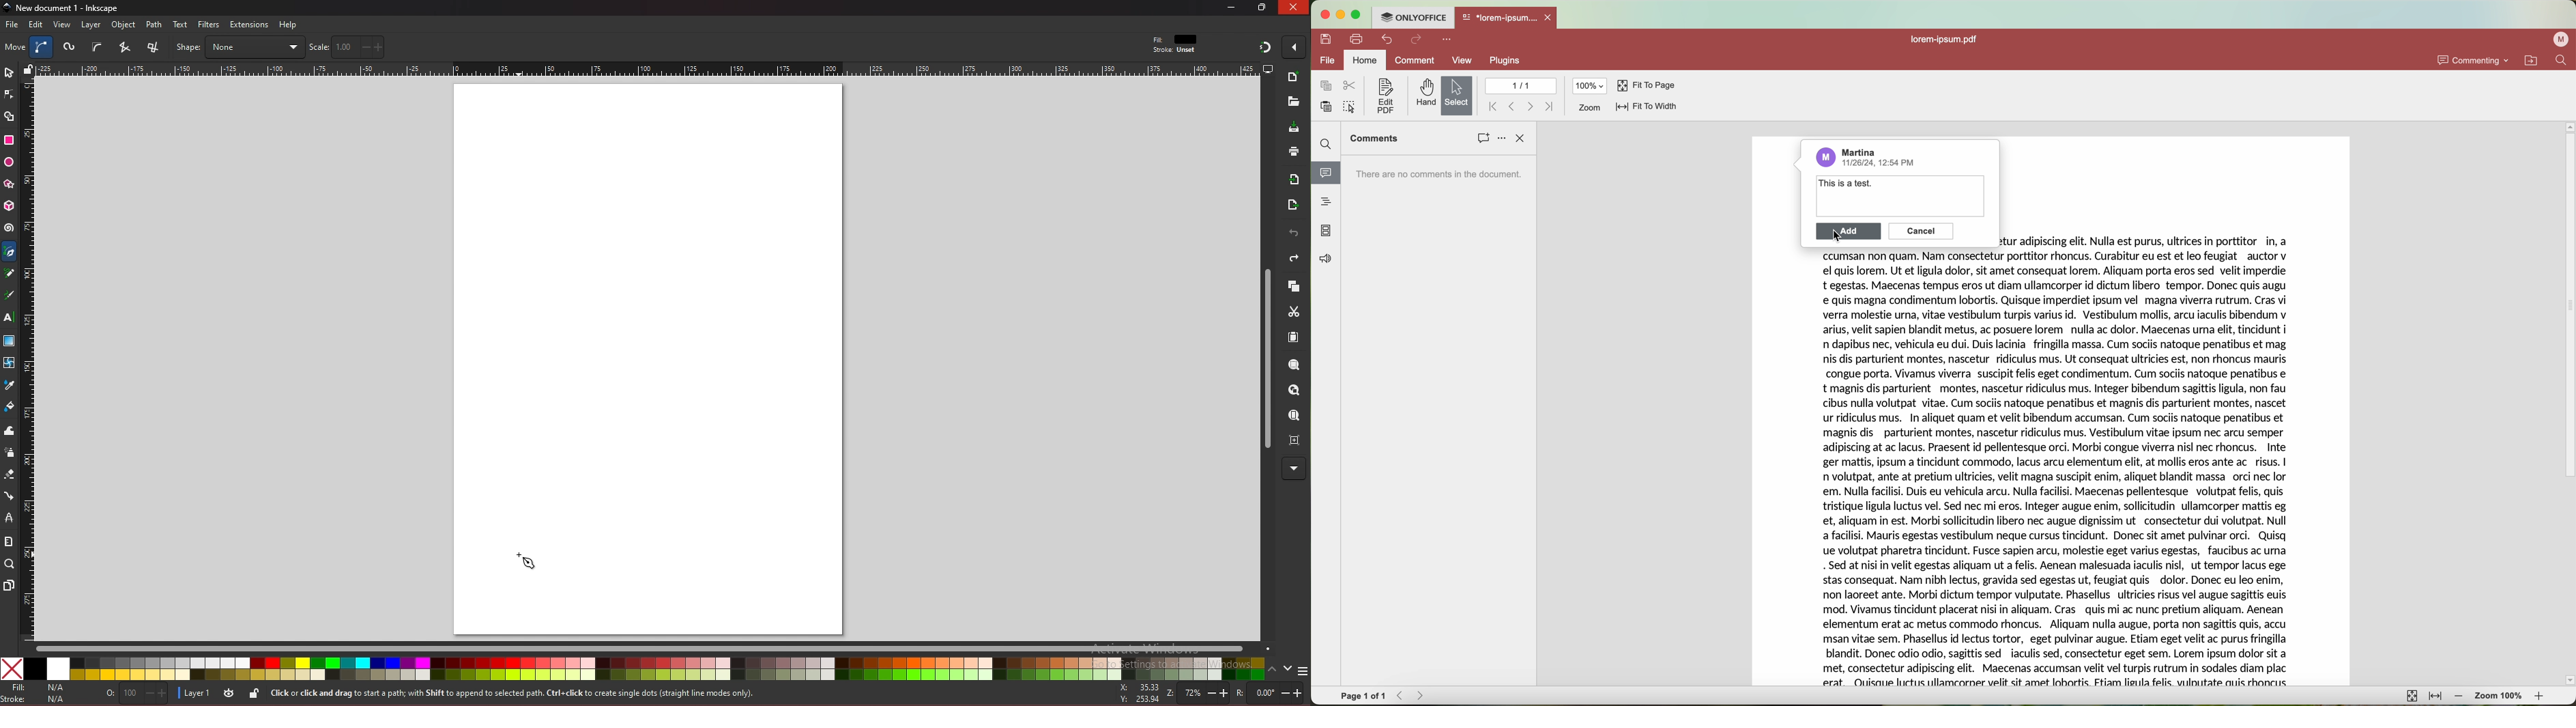 The width and height of the screenshot is (2576, 728). What do you see at coordinates (1294, 312) in the screenshot?
I see `cut` at bounding box center [1294, 312].